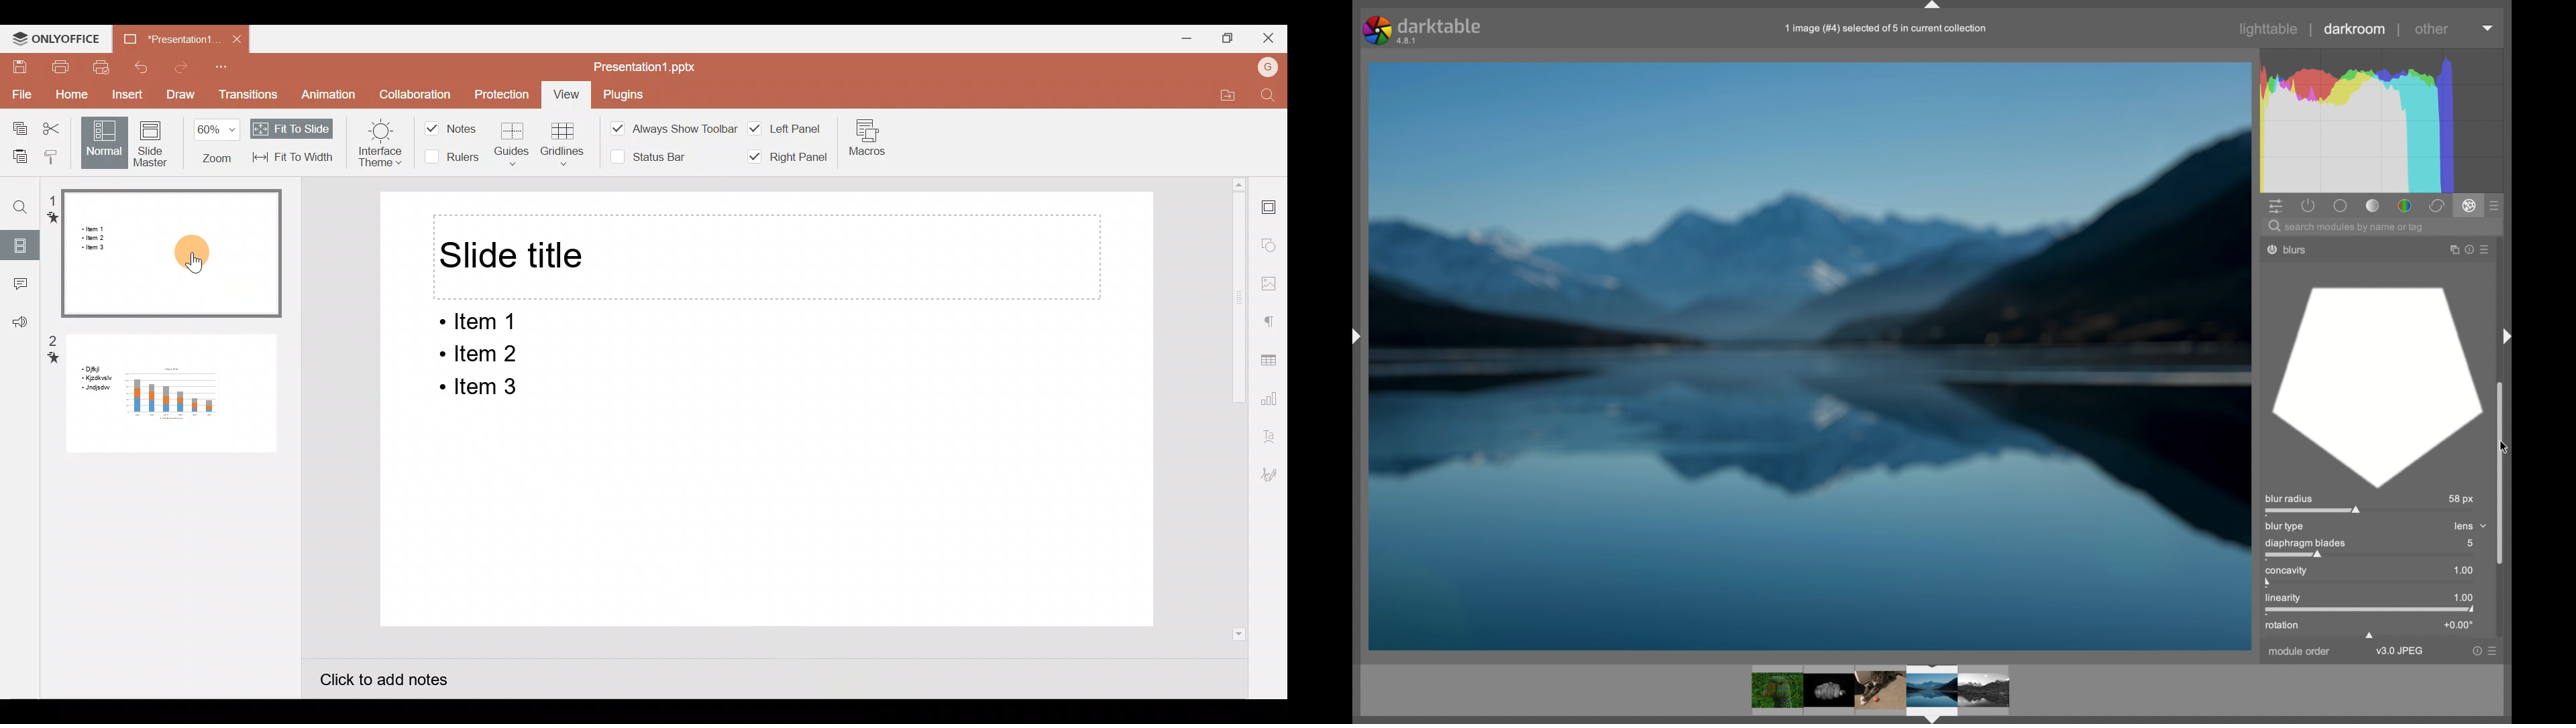 Image resolution: width=2576 pixels, height=728 pixels. I want to click on Presentation slide, so click(766, 517).